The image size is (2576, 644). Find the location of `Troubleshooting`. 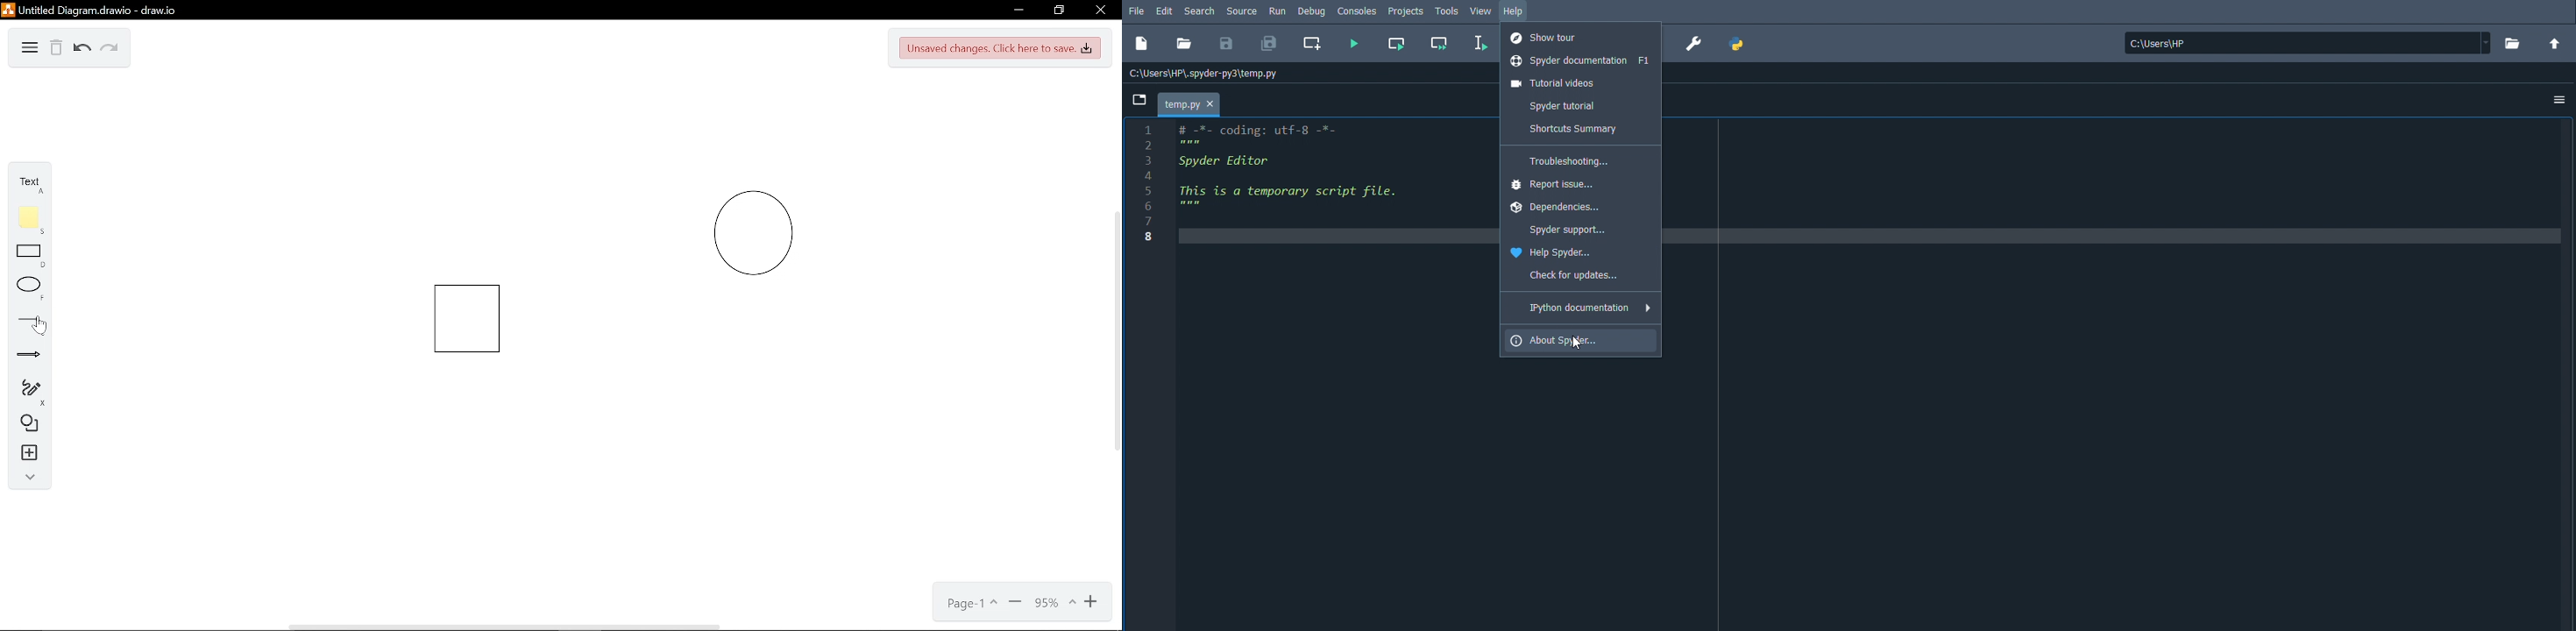

Troubleshooting is located at coordinates (1564, 160).